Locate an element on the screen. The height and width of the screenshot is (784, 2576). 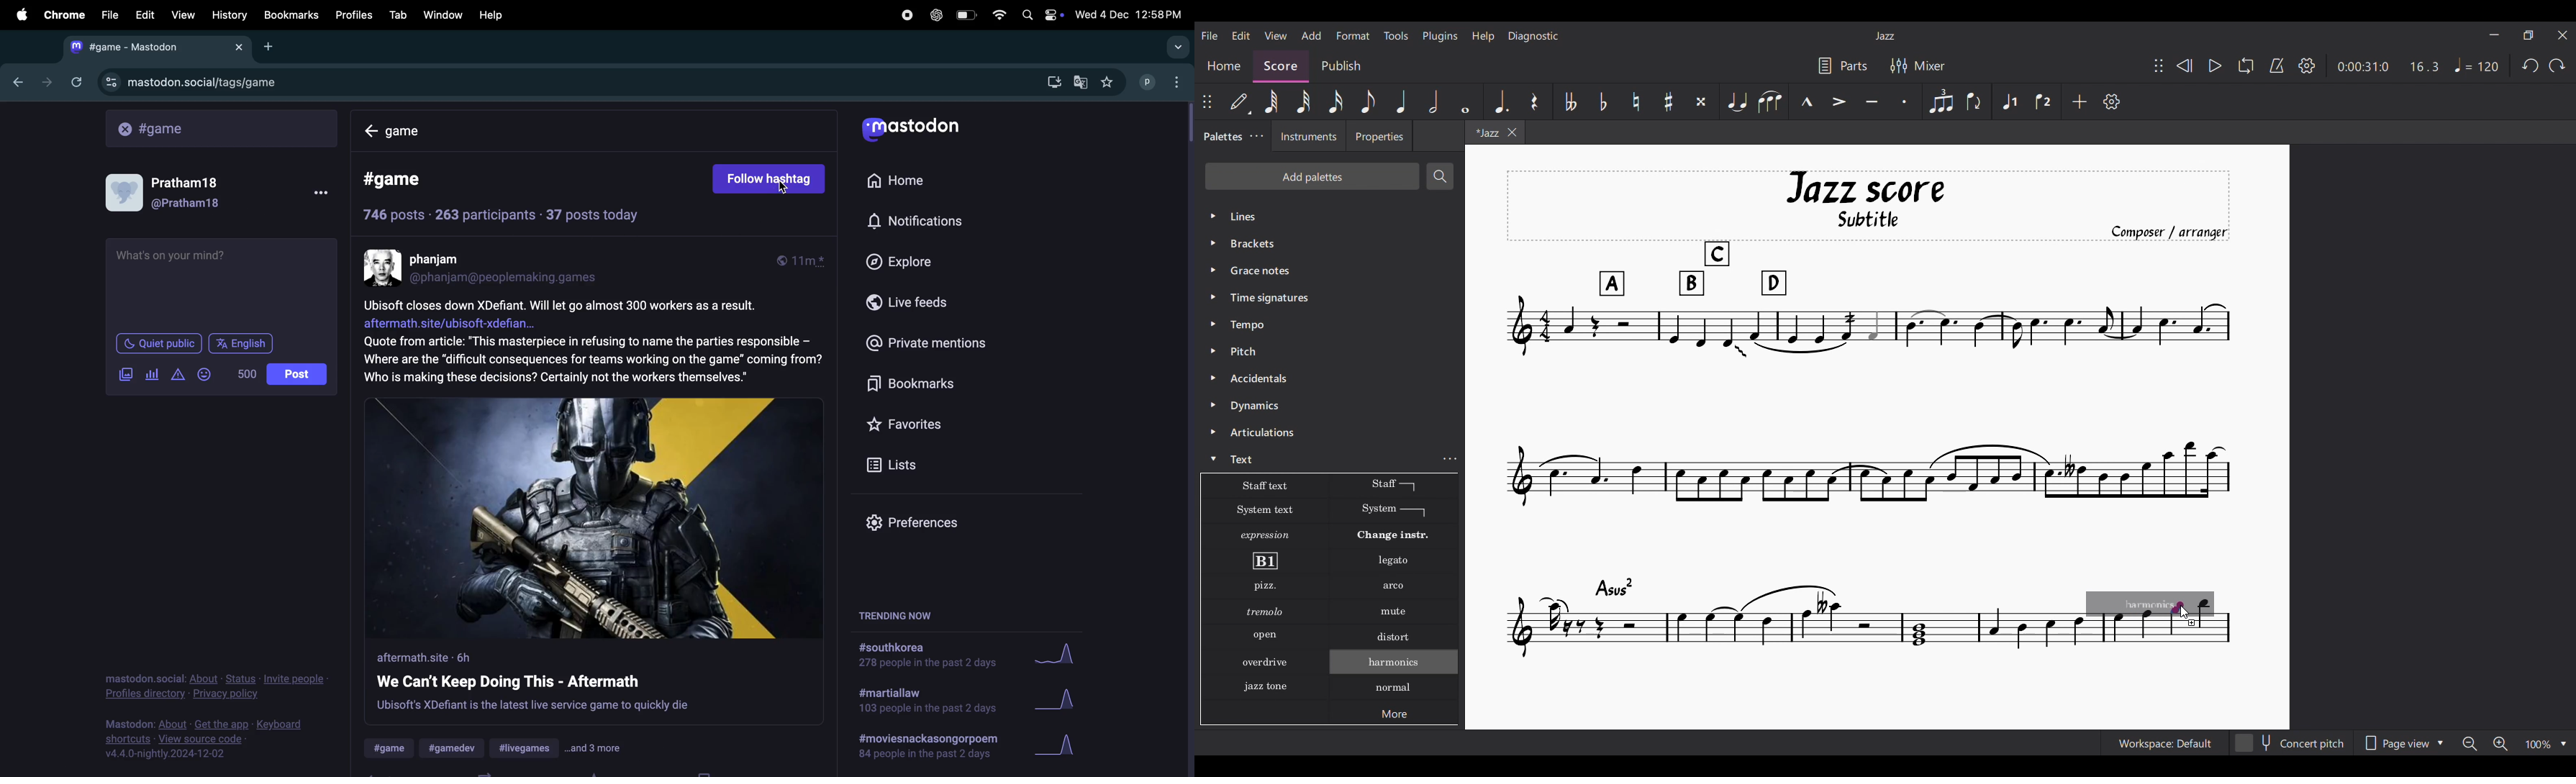
file is located at coordinates (109, 14).